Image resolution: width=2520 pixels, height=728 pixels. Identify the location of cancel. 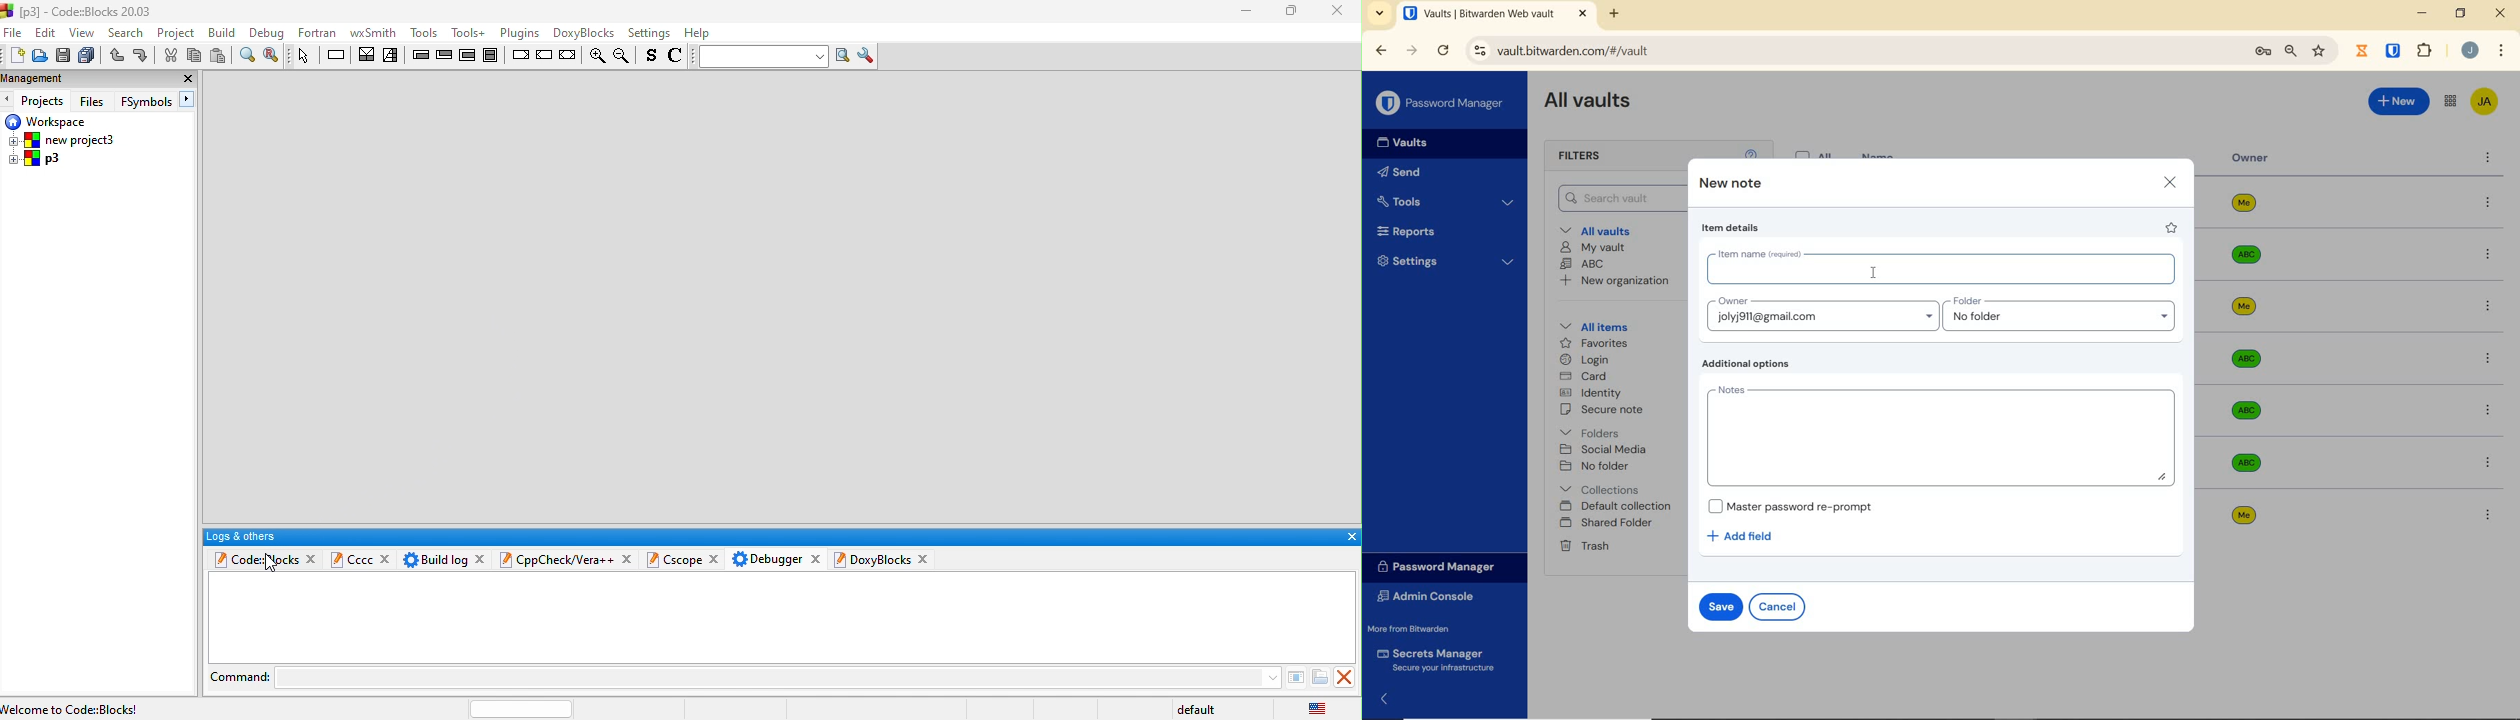
(1780, 606).